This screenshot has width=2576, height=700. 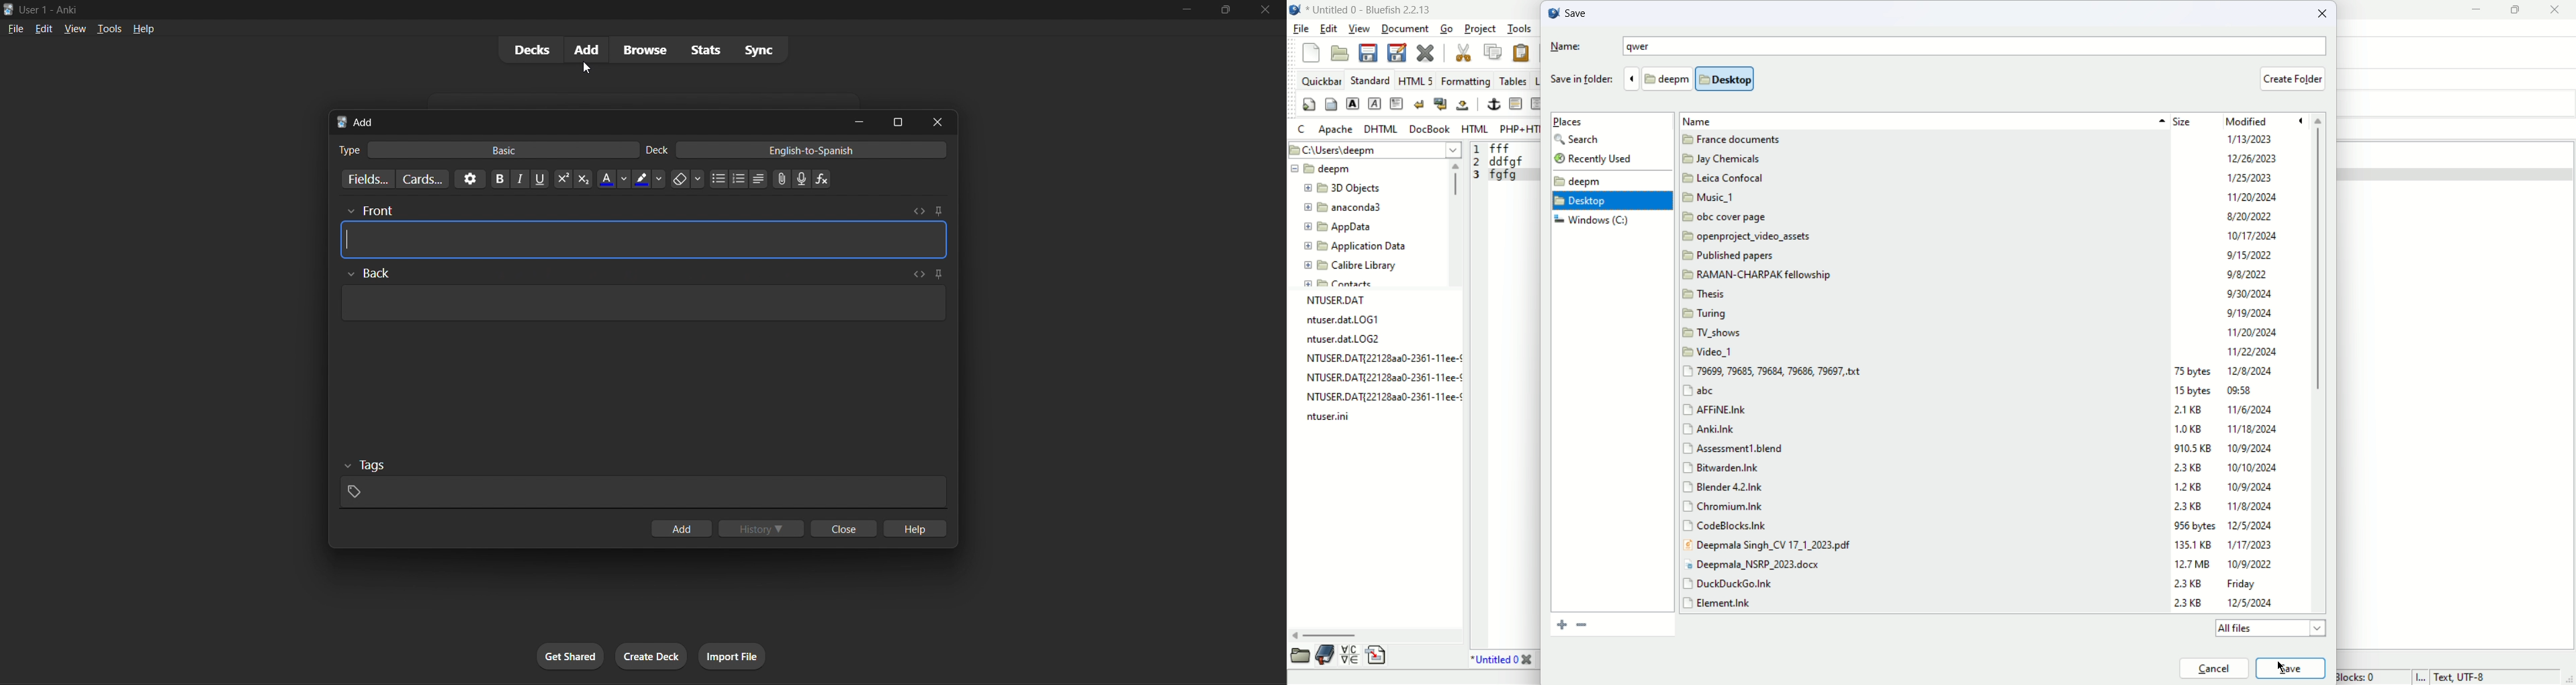 What do you see at coordinates (487, 147) in the screenshot?
I see `basic card type` at bounding box center [487, 147].